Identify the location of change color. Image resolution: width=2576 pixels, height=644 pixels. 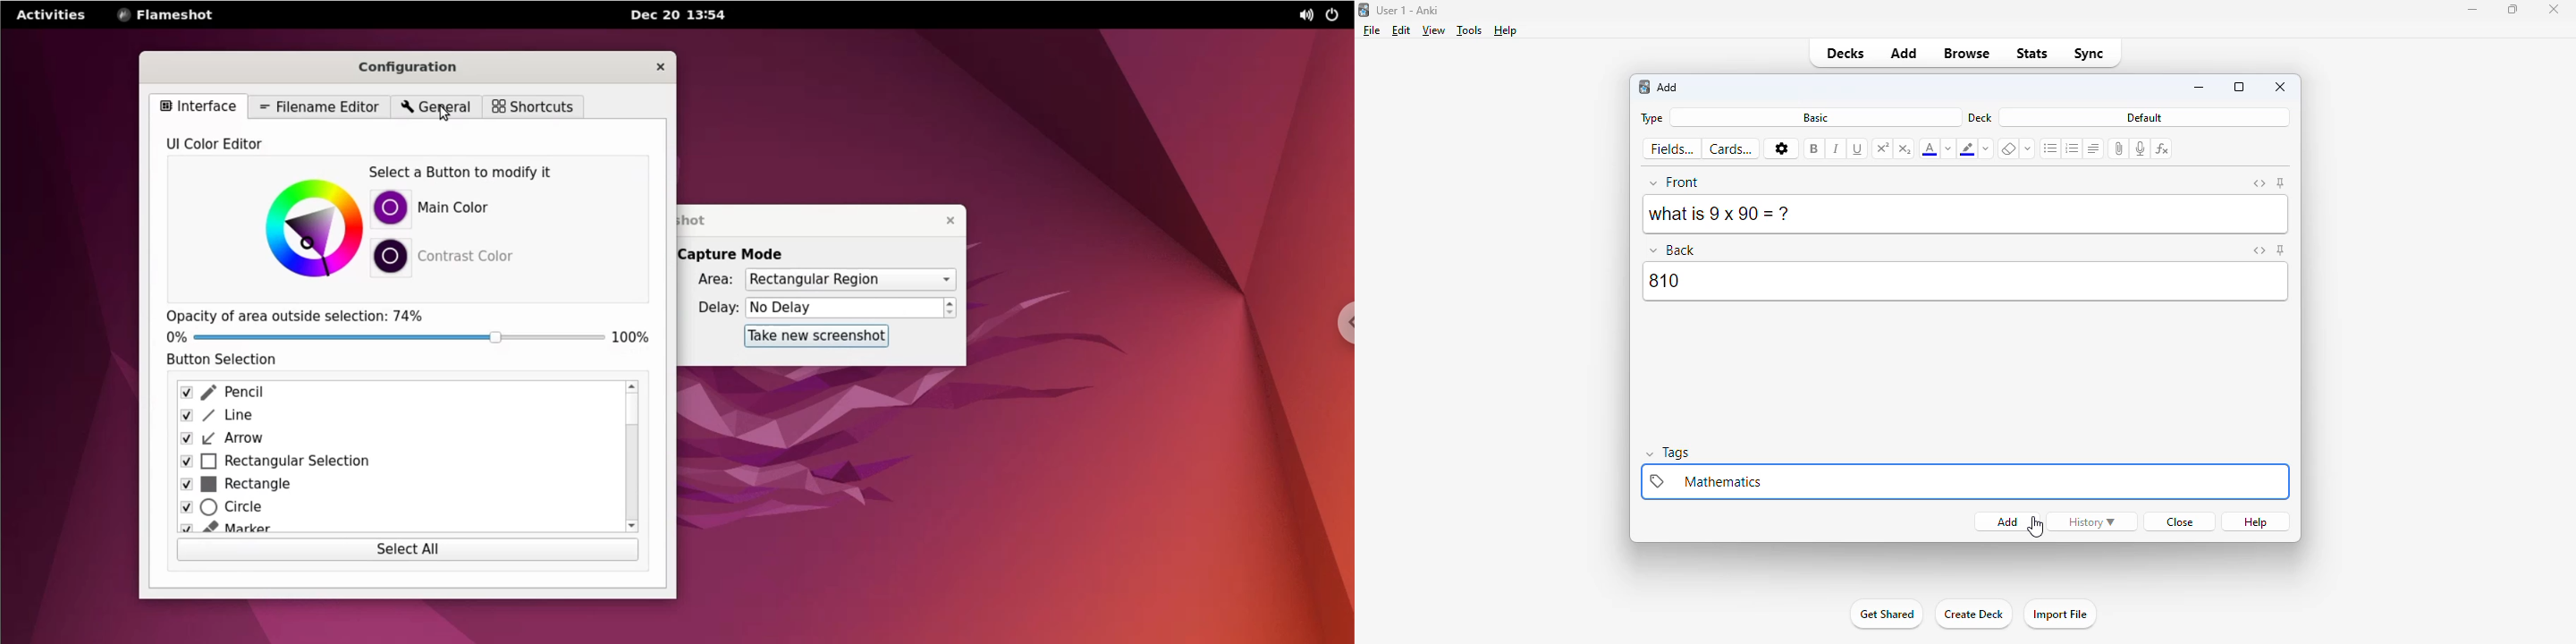
(1988, 148).